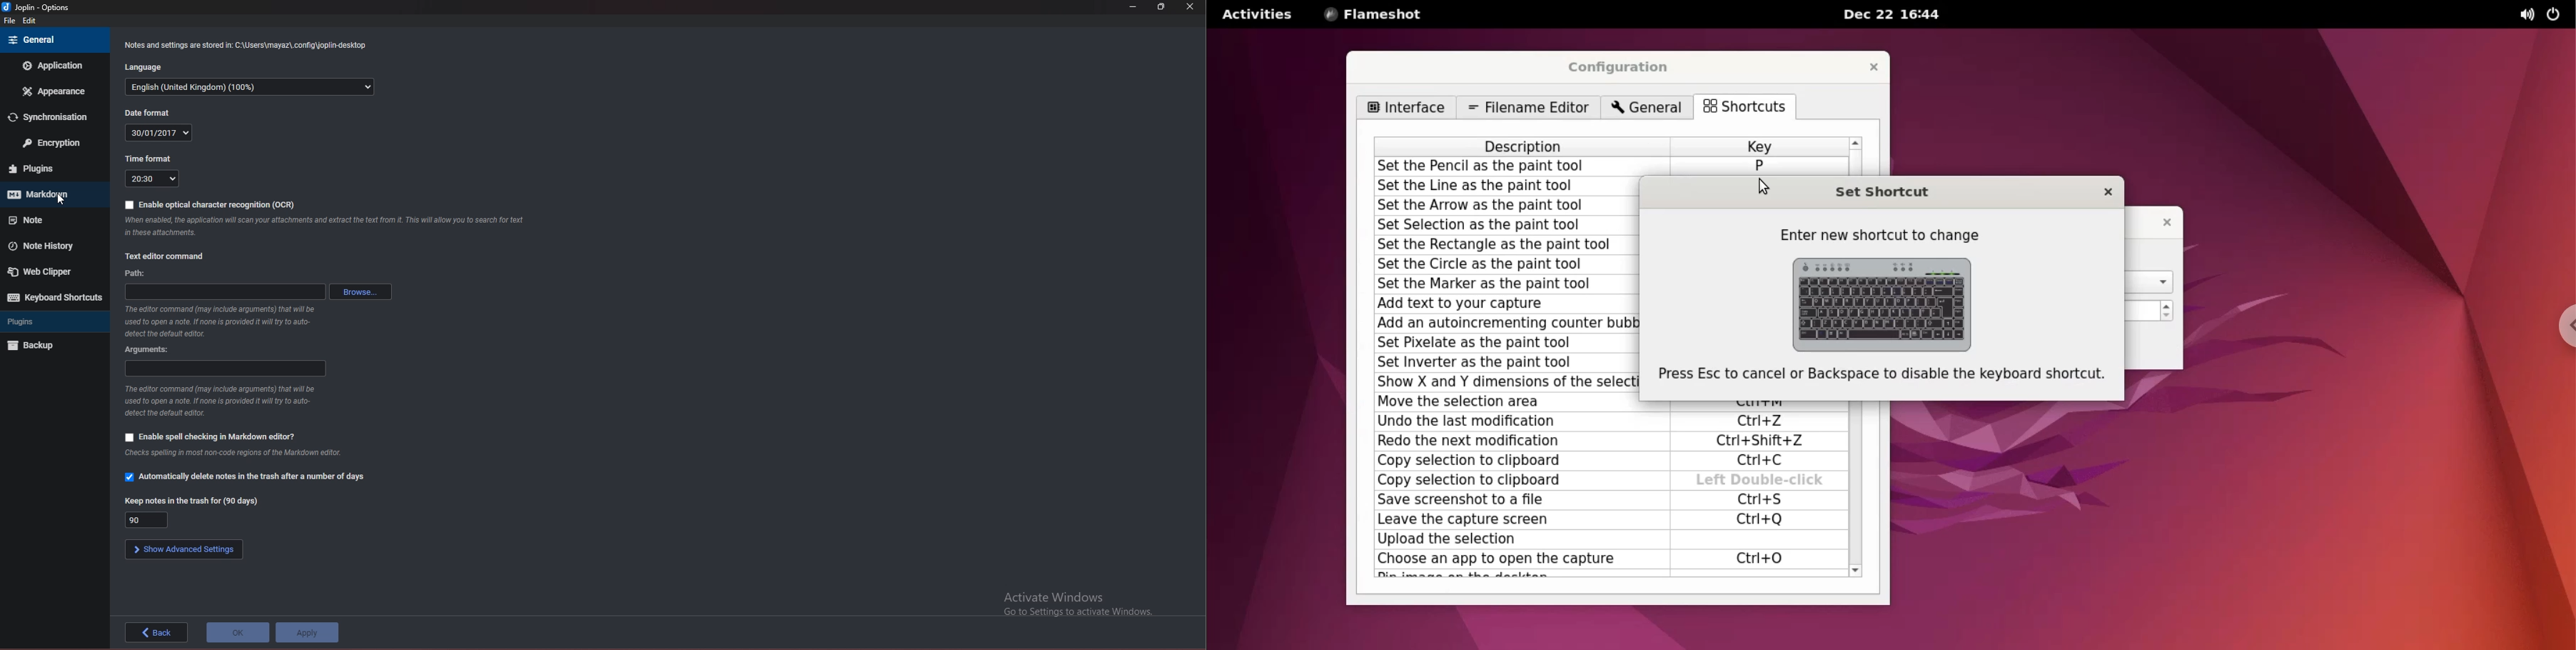 The width and height of the screenshot is (2576, 672). Describe the element at coordinates (50, 346) in the screenshot. I see `backup` at that location.